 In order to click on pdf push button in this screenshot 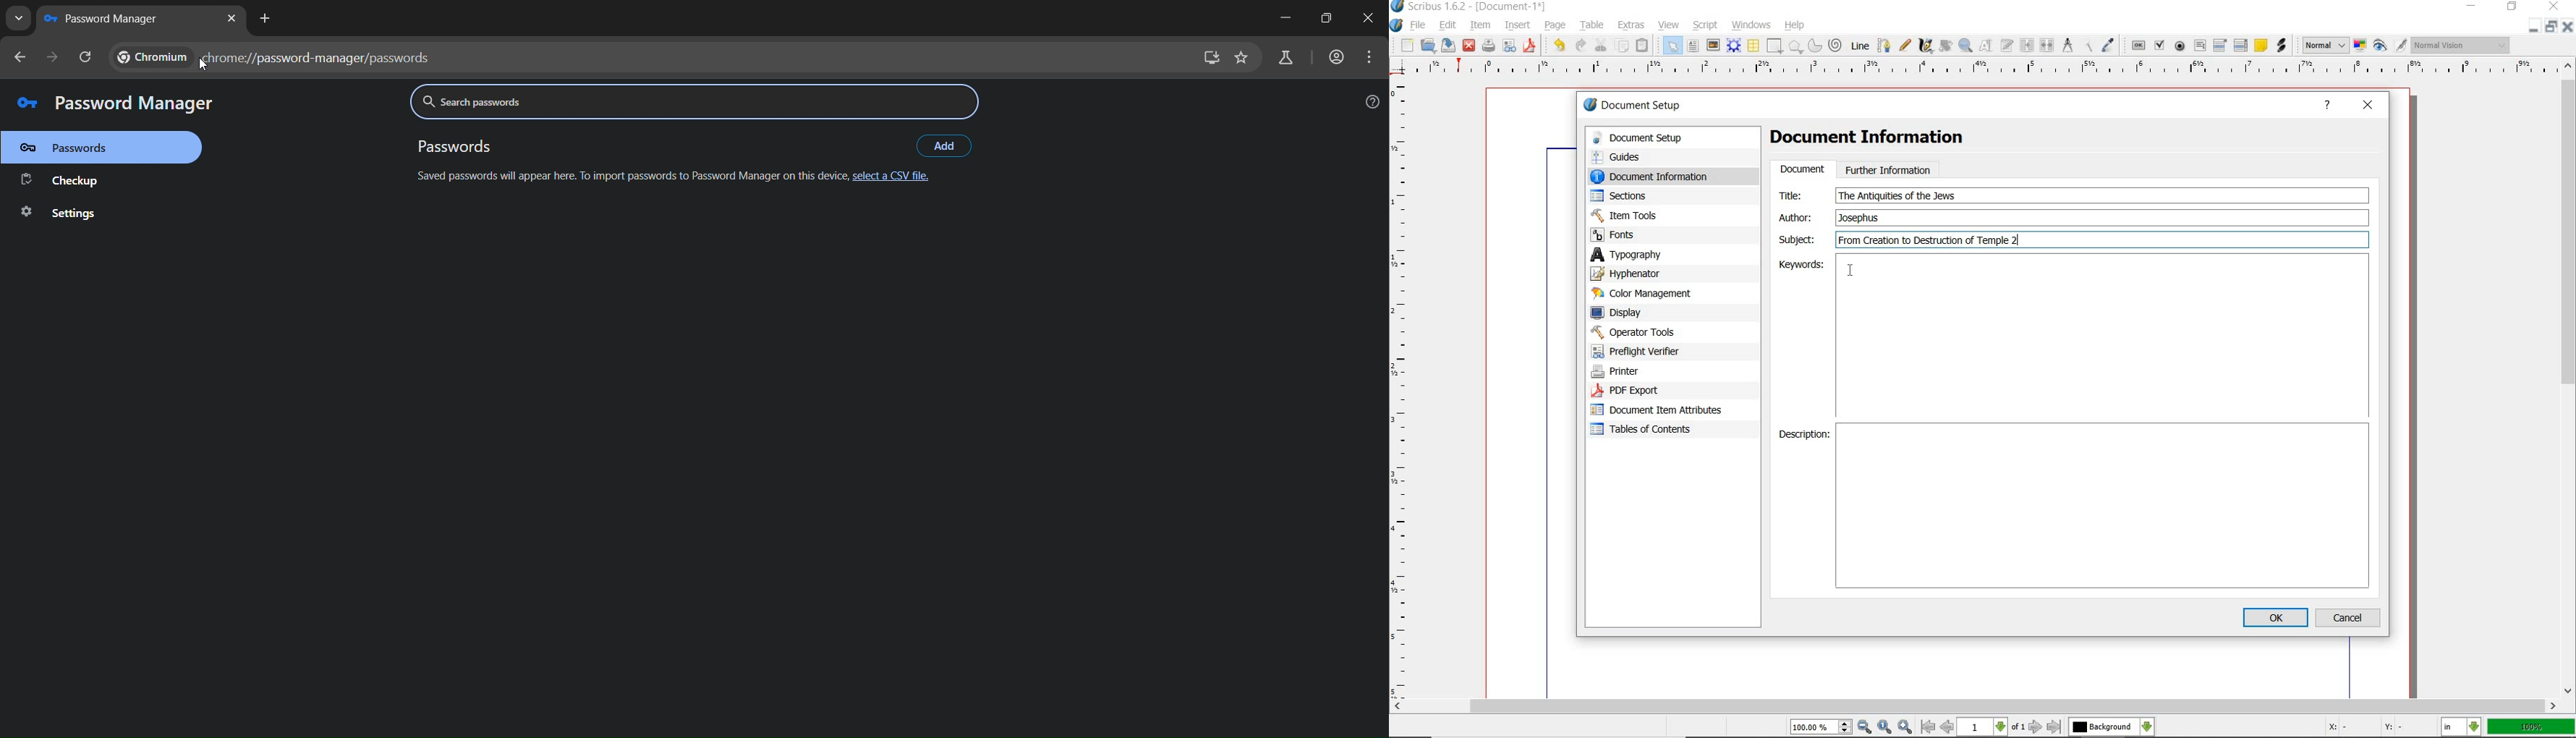, I will do `click(2137, 45)`.